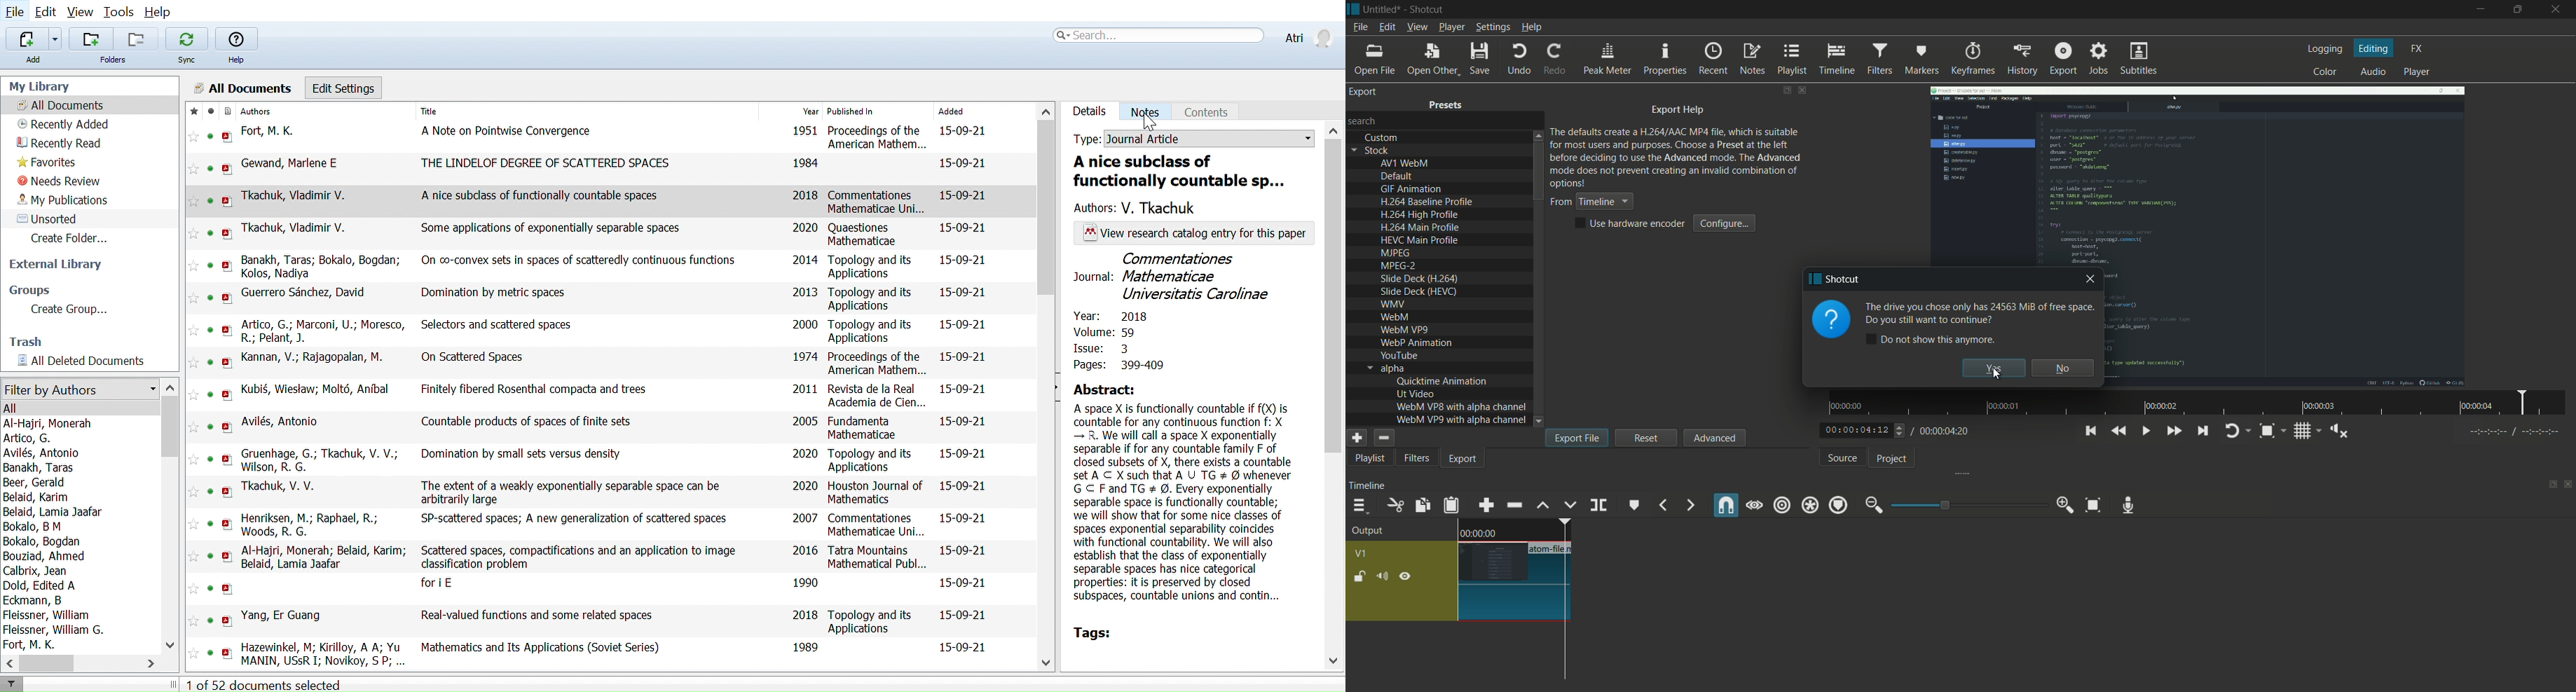 Image resolution: width=2576 pixels, height=700 pixels. I want to click on Published In, so click(851, 111).